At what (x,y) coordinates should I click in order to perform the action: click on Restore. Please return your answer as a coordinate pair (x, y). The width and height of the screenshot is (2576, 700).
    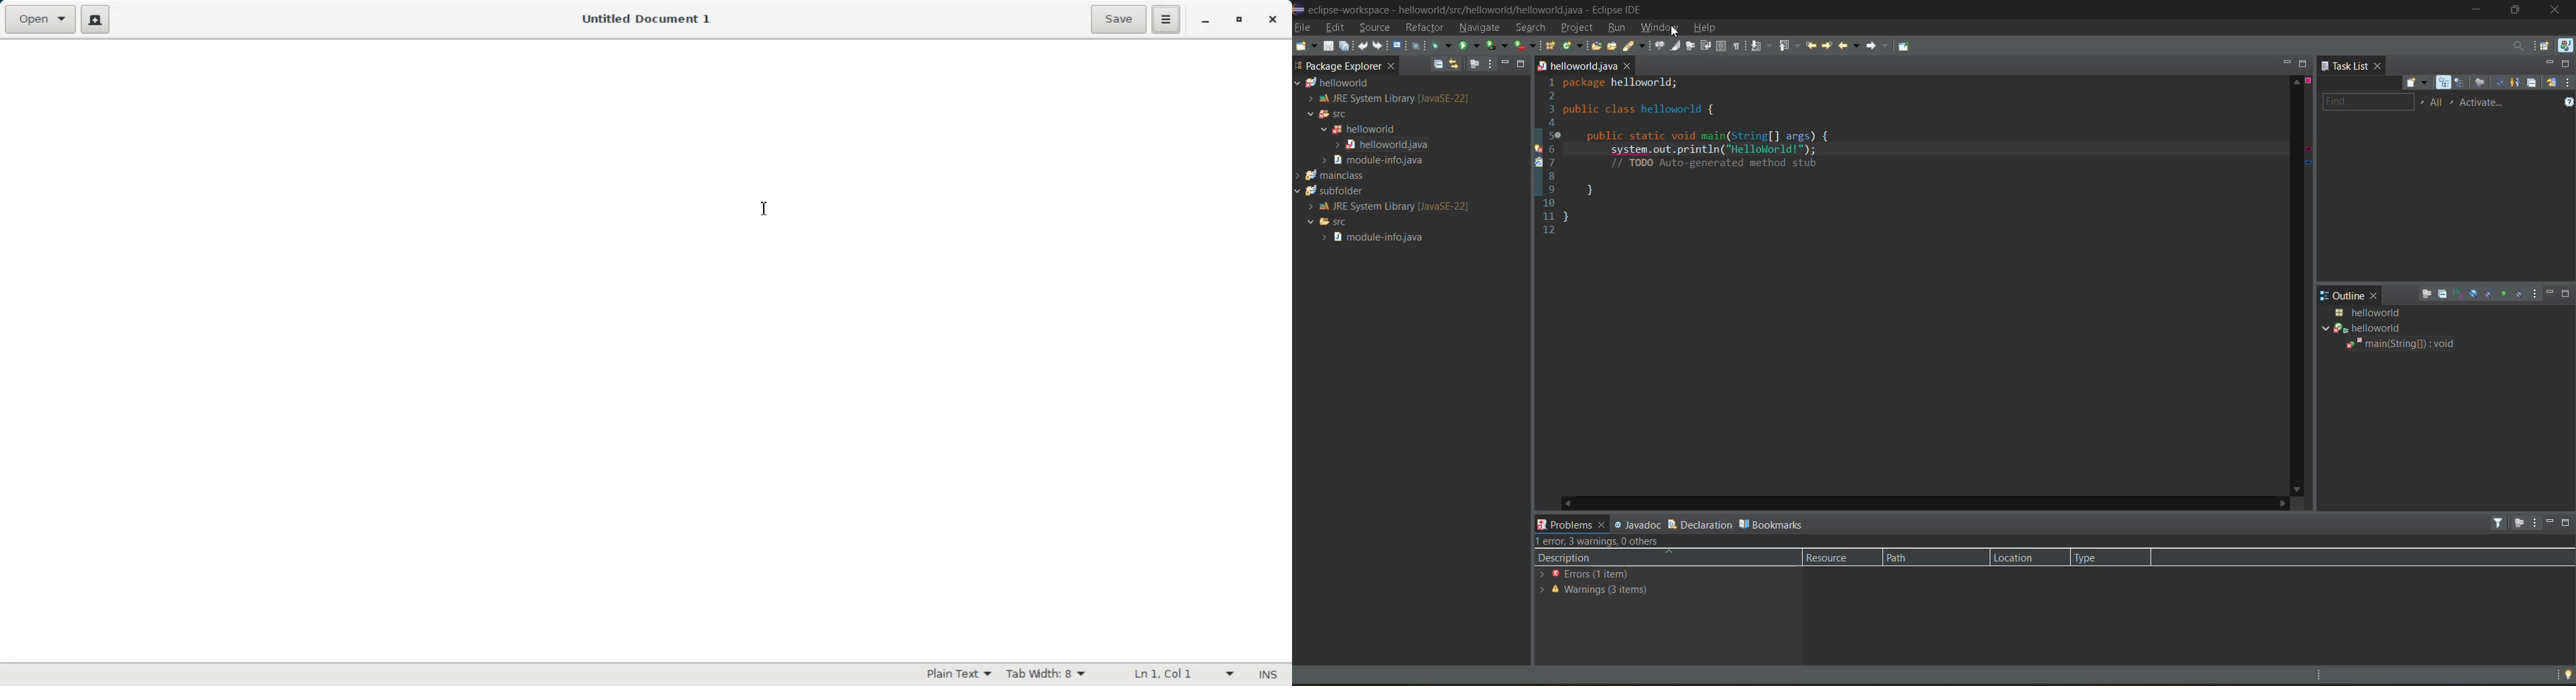
    Looking at the image, I should click on (1239, 20).